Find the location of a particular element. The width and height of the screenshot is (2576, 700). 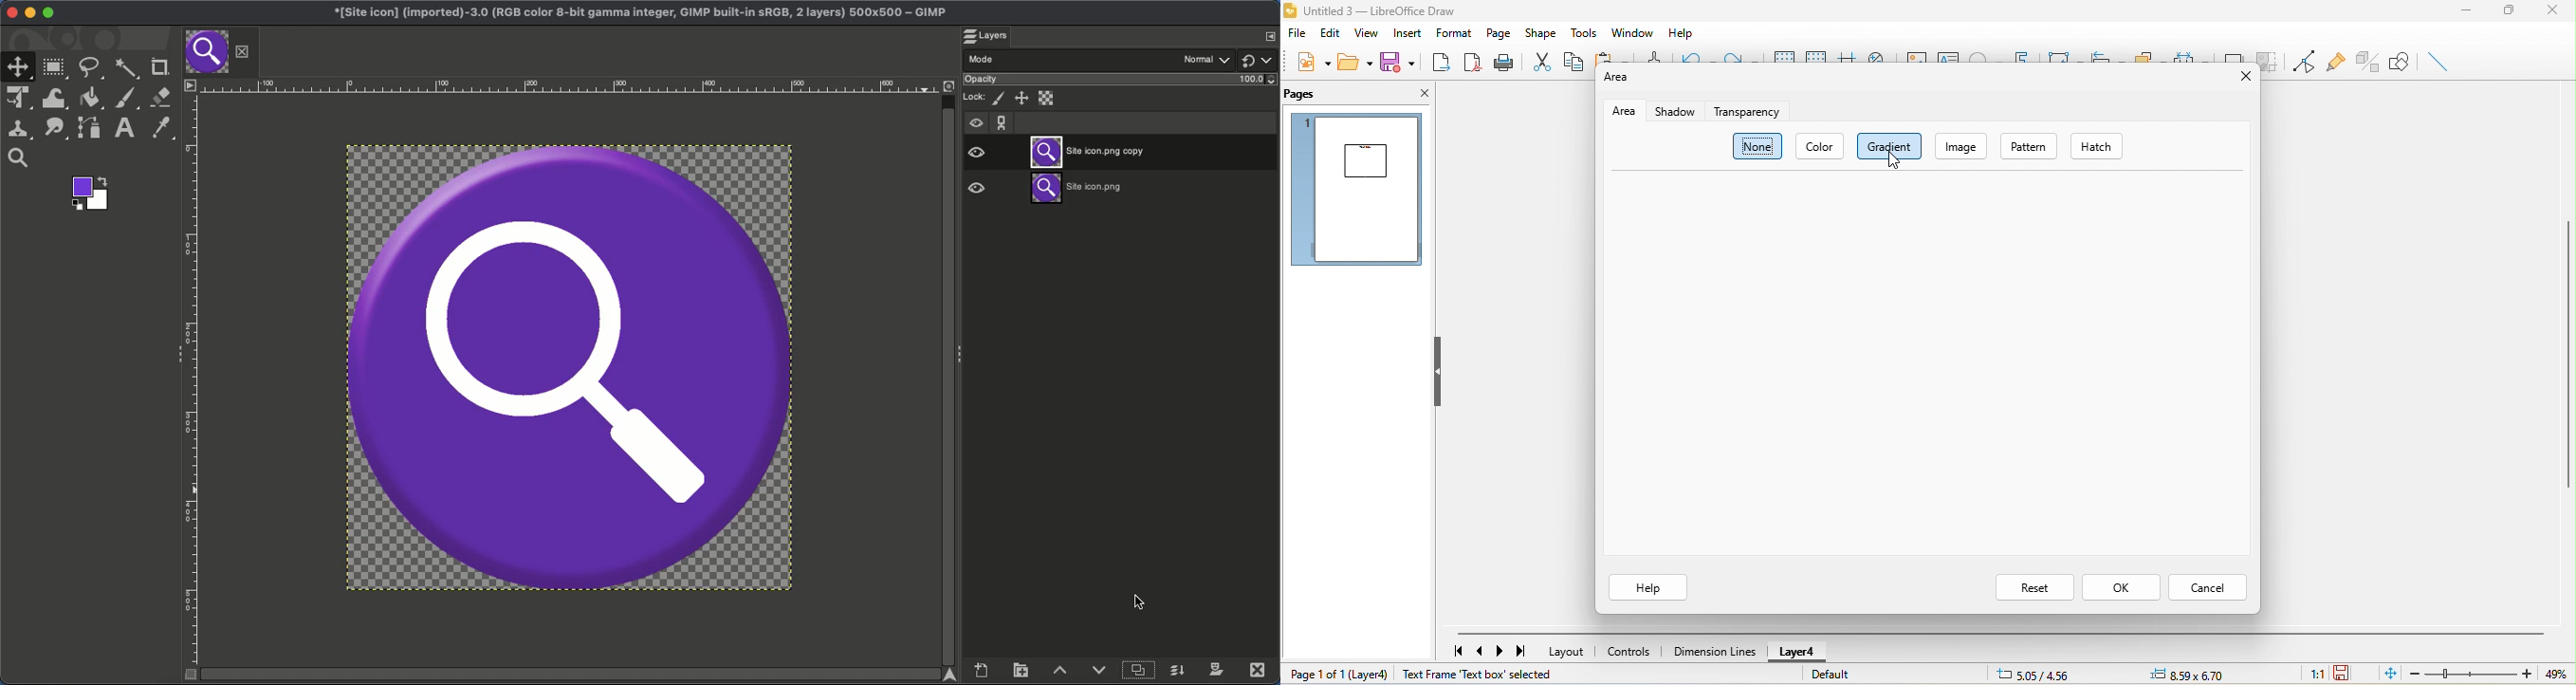

Ruler is located at coordinates (191, 379).